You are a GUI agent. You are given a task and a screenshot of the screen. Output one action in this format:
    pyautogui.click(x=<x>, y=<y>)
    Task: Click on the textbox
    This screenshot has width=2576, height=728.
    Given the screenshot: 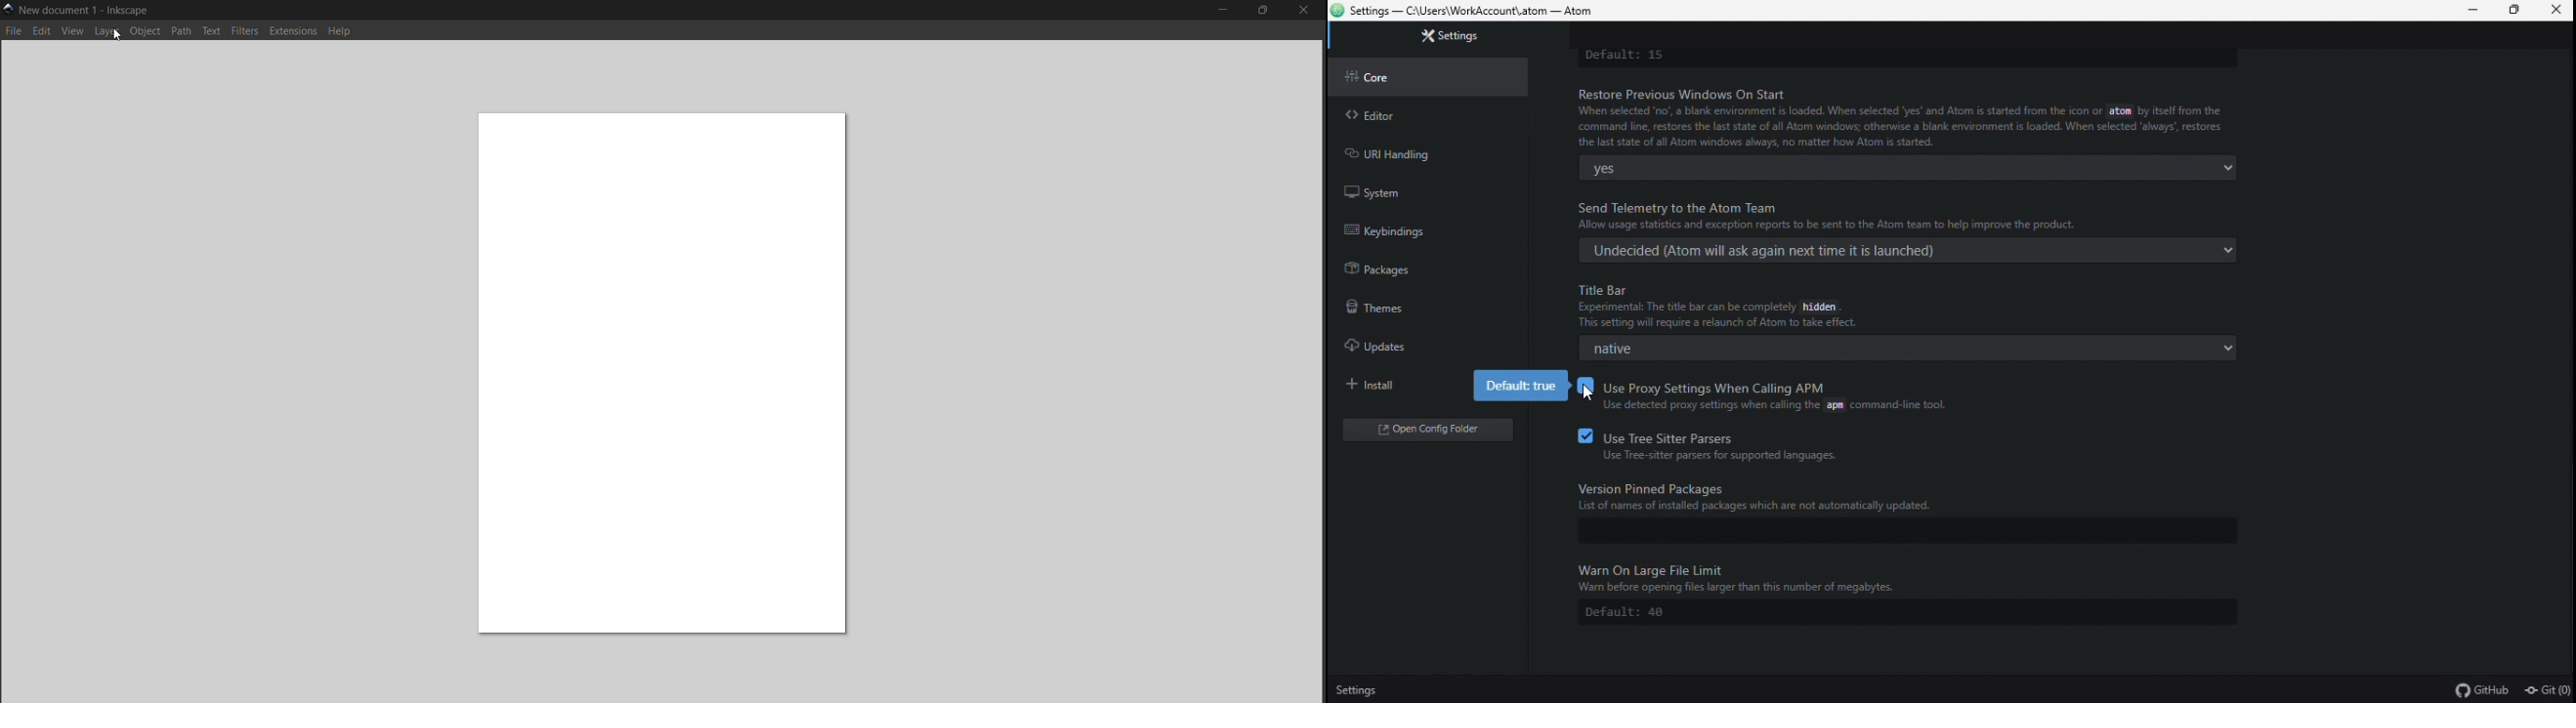 What is the action you would take?
    pyautogui.click(x=1885, y=531)
    